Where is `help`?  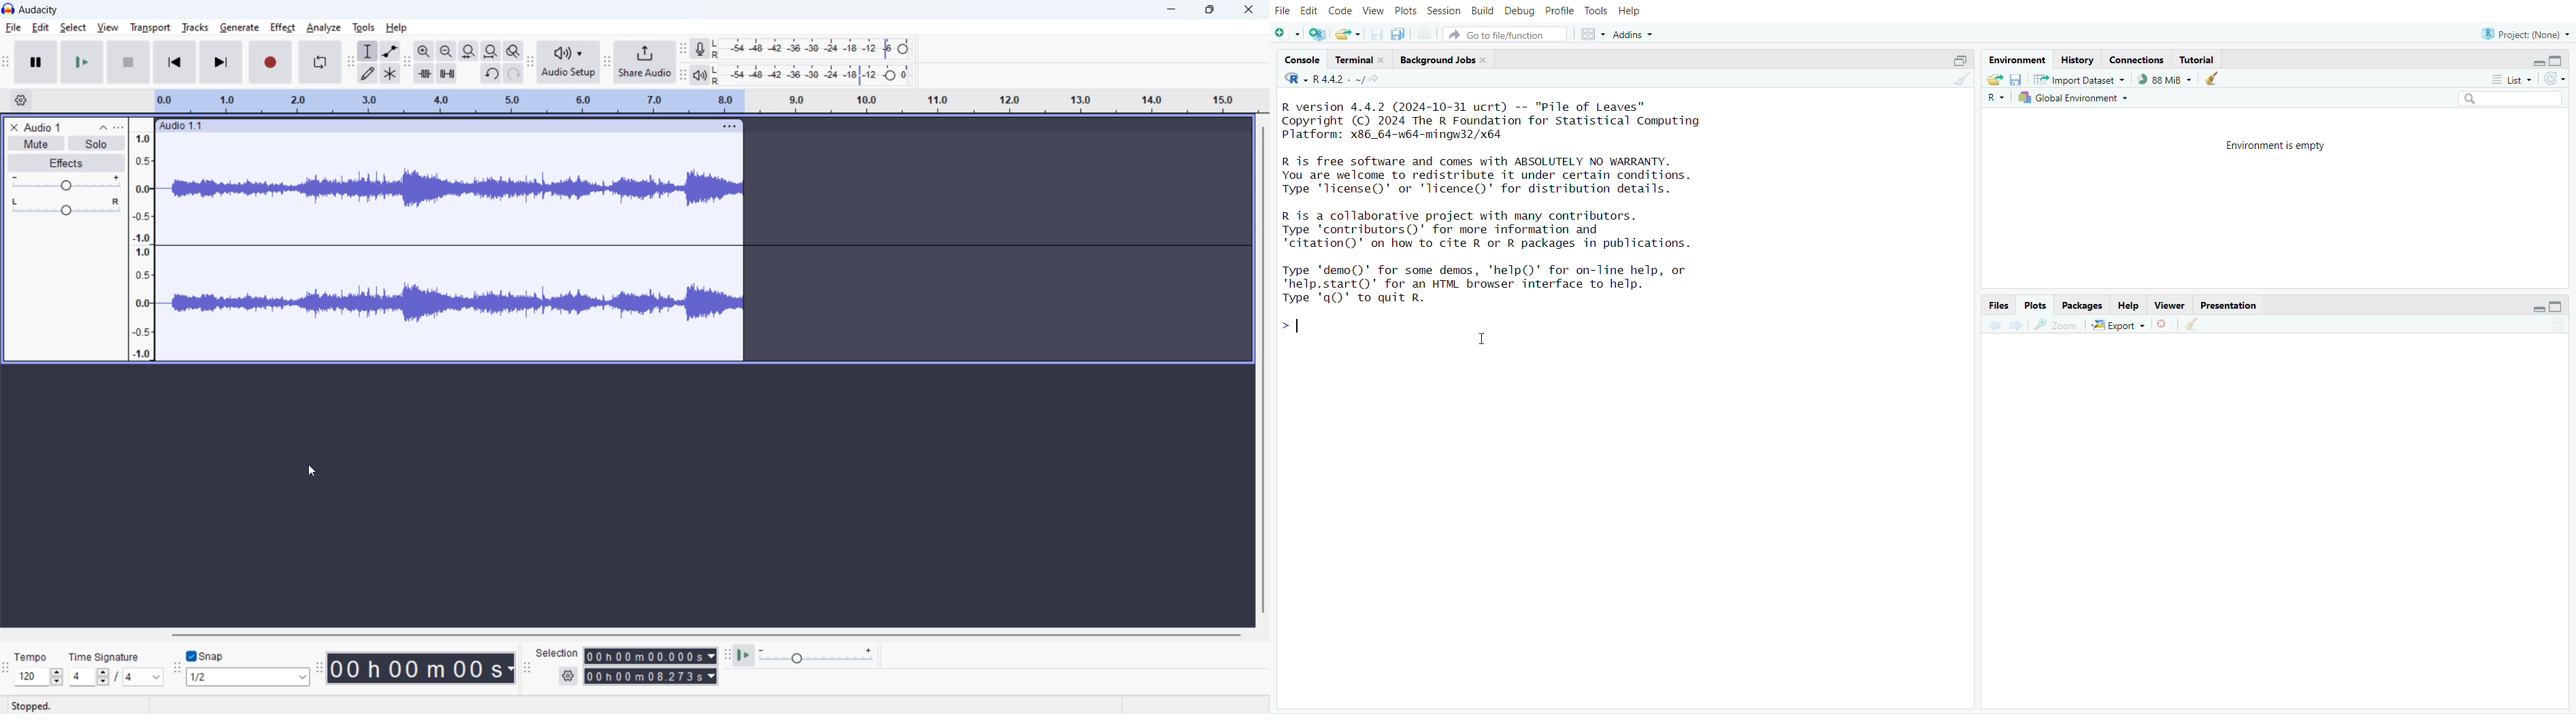 help is located at coordinates (2129, 304).